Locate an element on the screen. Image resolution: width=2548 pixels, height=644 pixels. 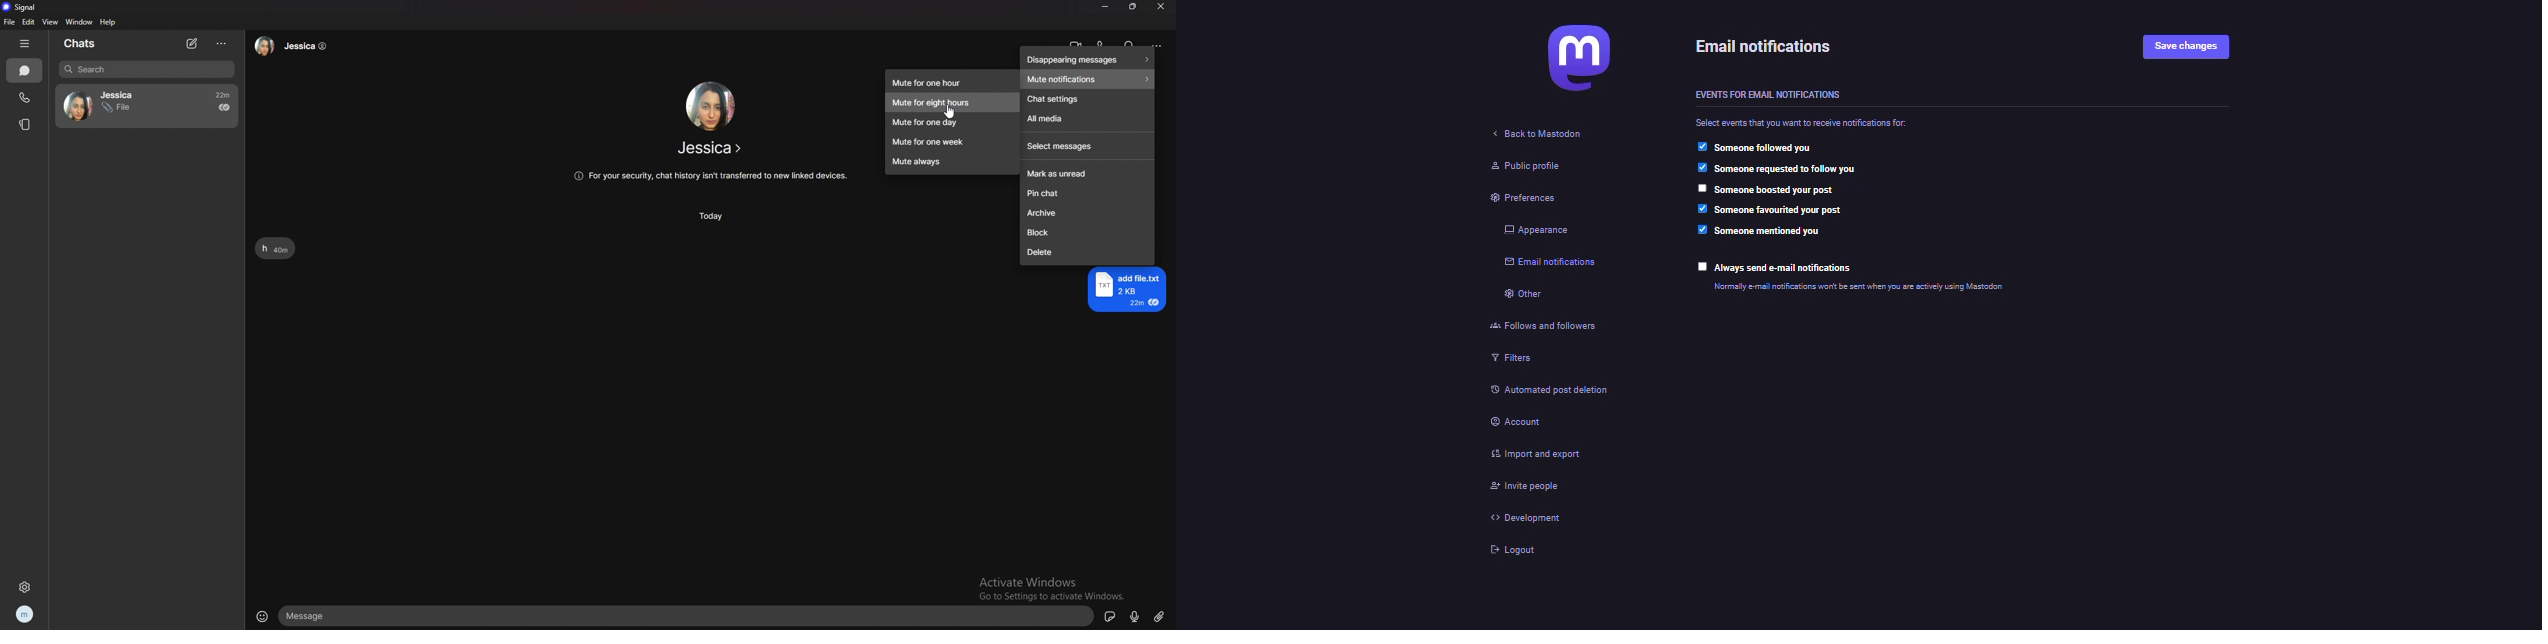
mute notifications is located at coordinates (1090, 79).